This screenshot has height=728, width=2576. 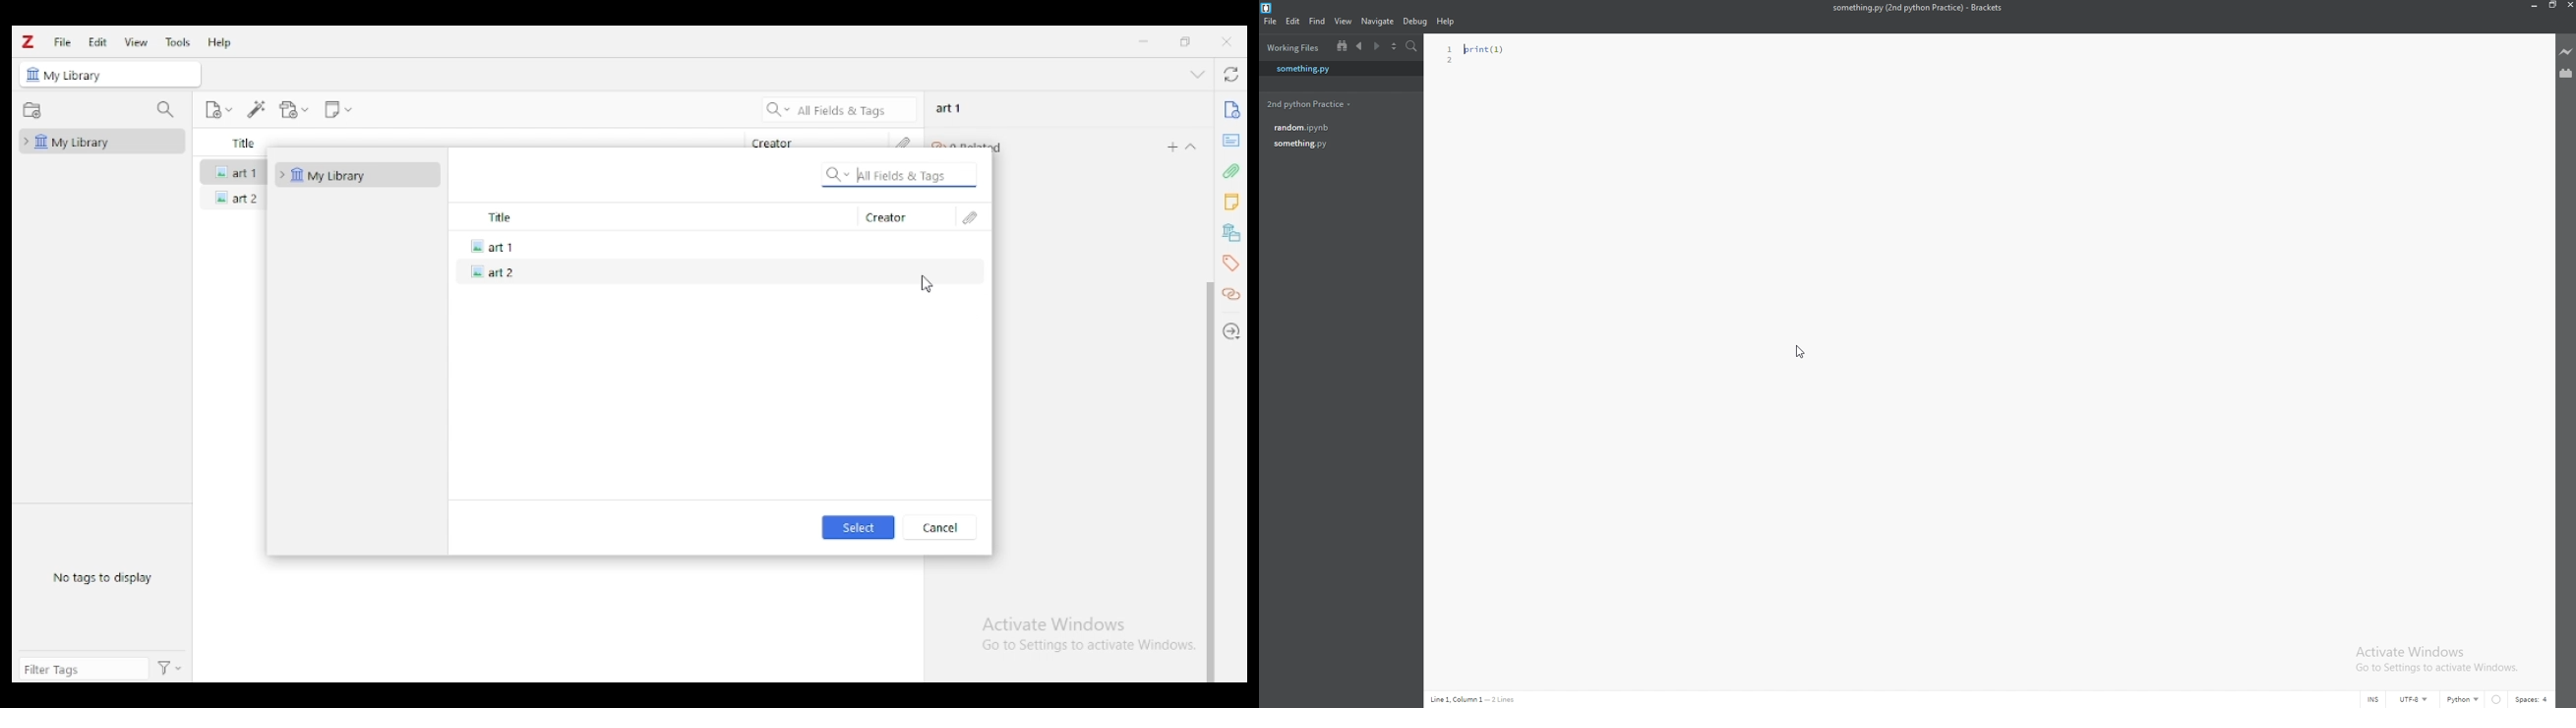 I want to click on view, so click(x=137, y=42).